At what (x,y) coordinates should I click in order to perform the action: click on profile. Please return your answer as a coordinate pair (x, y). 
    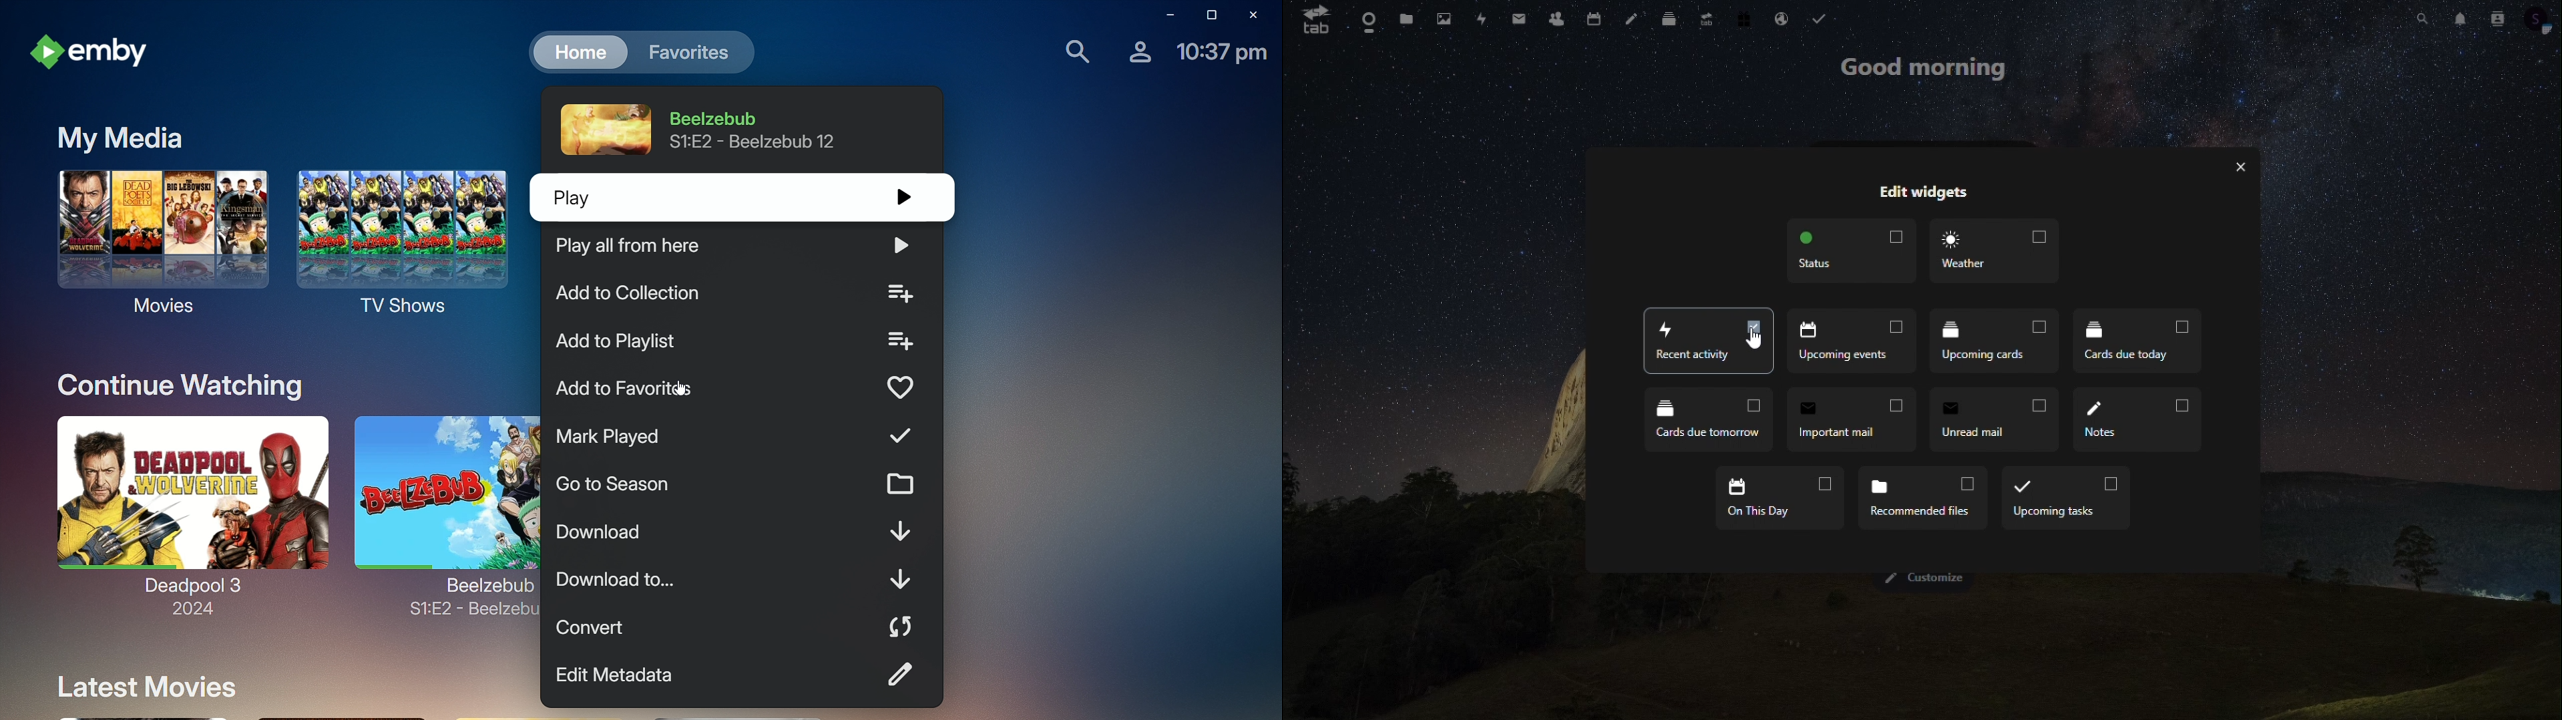
    Looking at the image, I should click on (2543, 28).